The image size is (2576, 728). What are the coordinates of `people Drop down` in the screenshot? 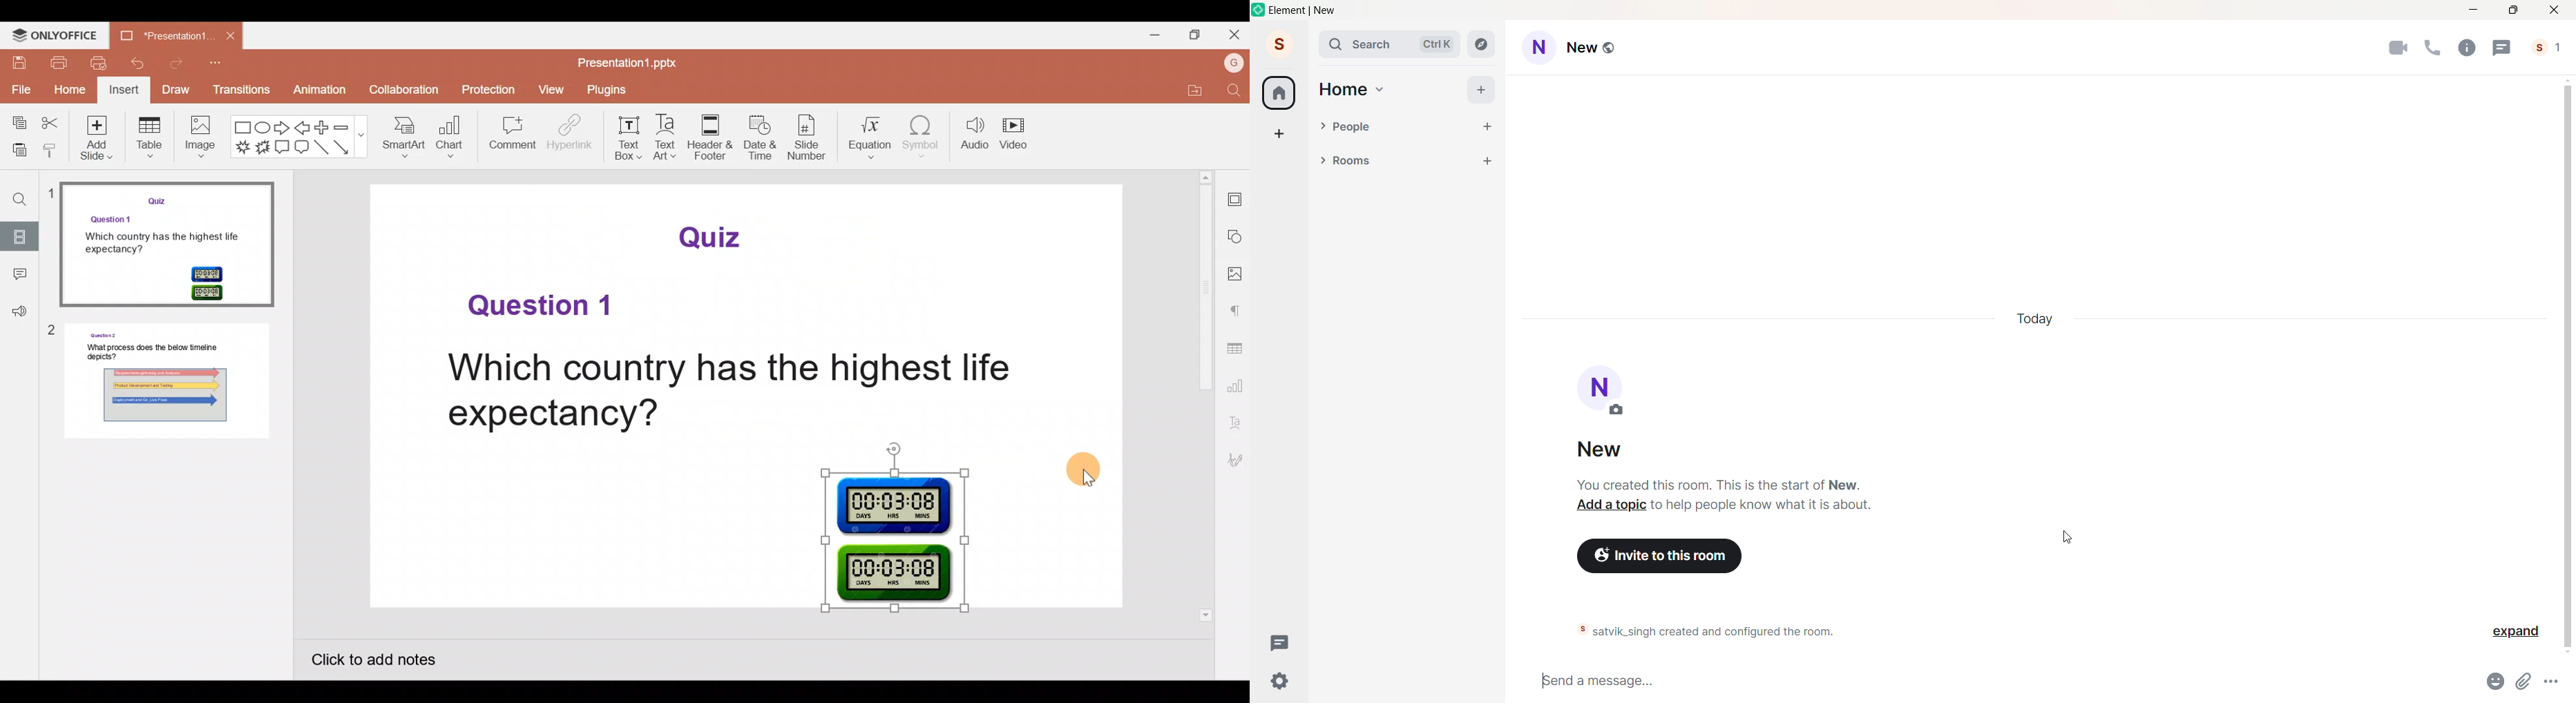 It's located at (1322, 126).